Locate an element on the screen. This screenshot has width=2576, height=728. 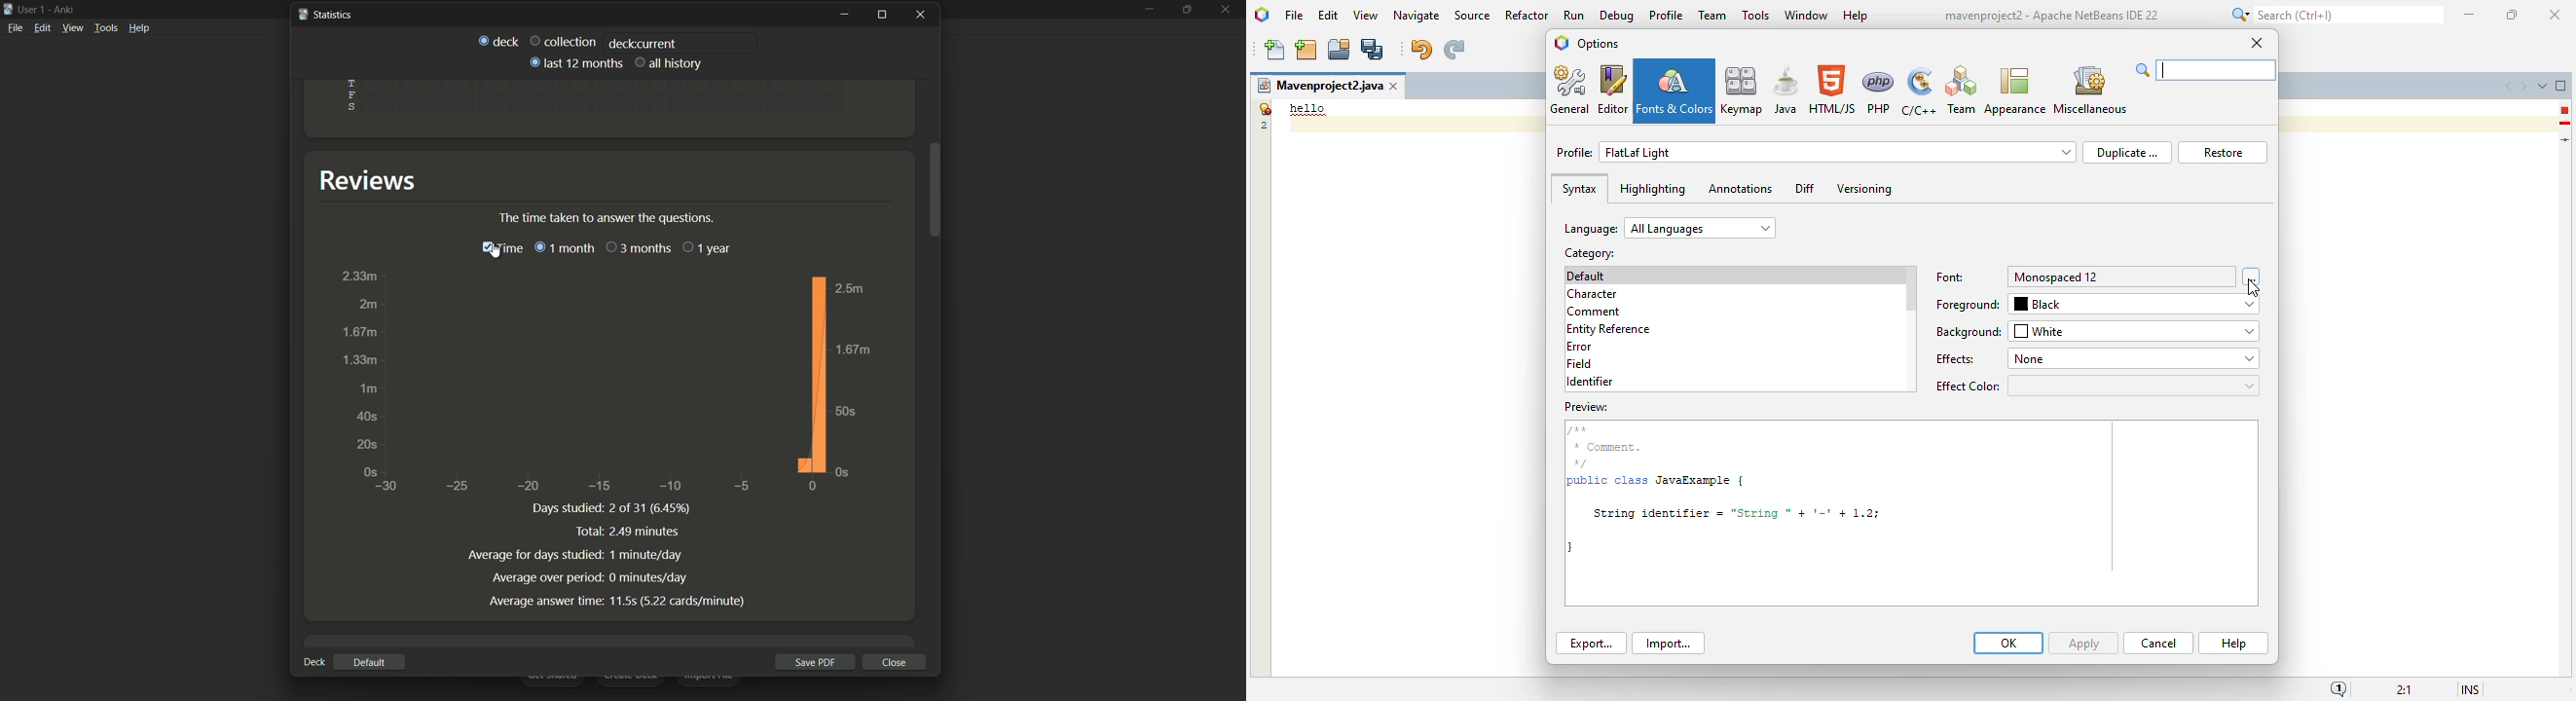
11.5s(5.22 cards per minnutes) is located at coordinates (683, 600).